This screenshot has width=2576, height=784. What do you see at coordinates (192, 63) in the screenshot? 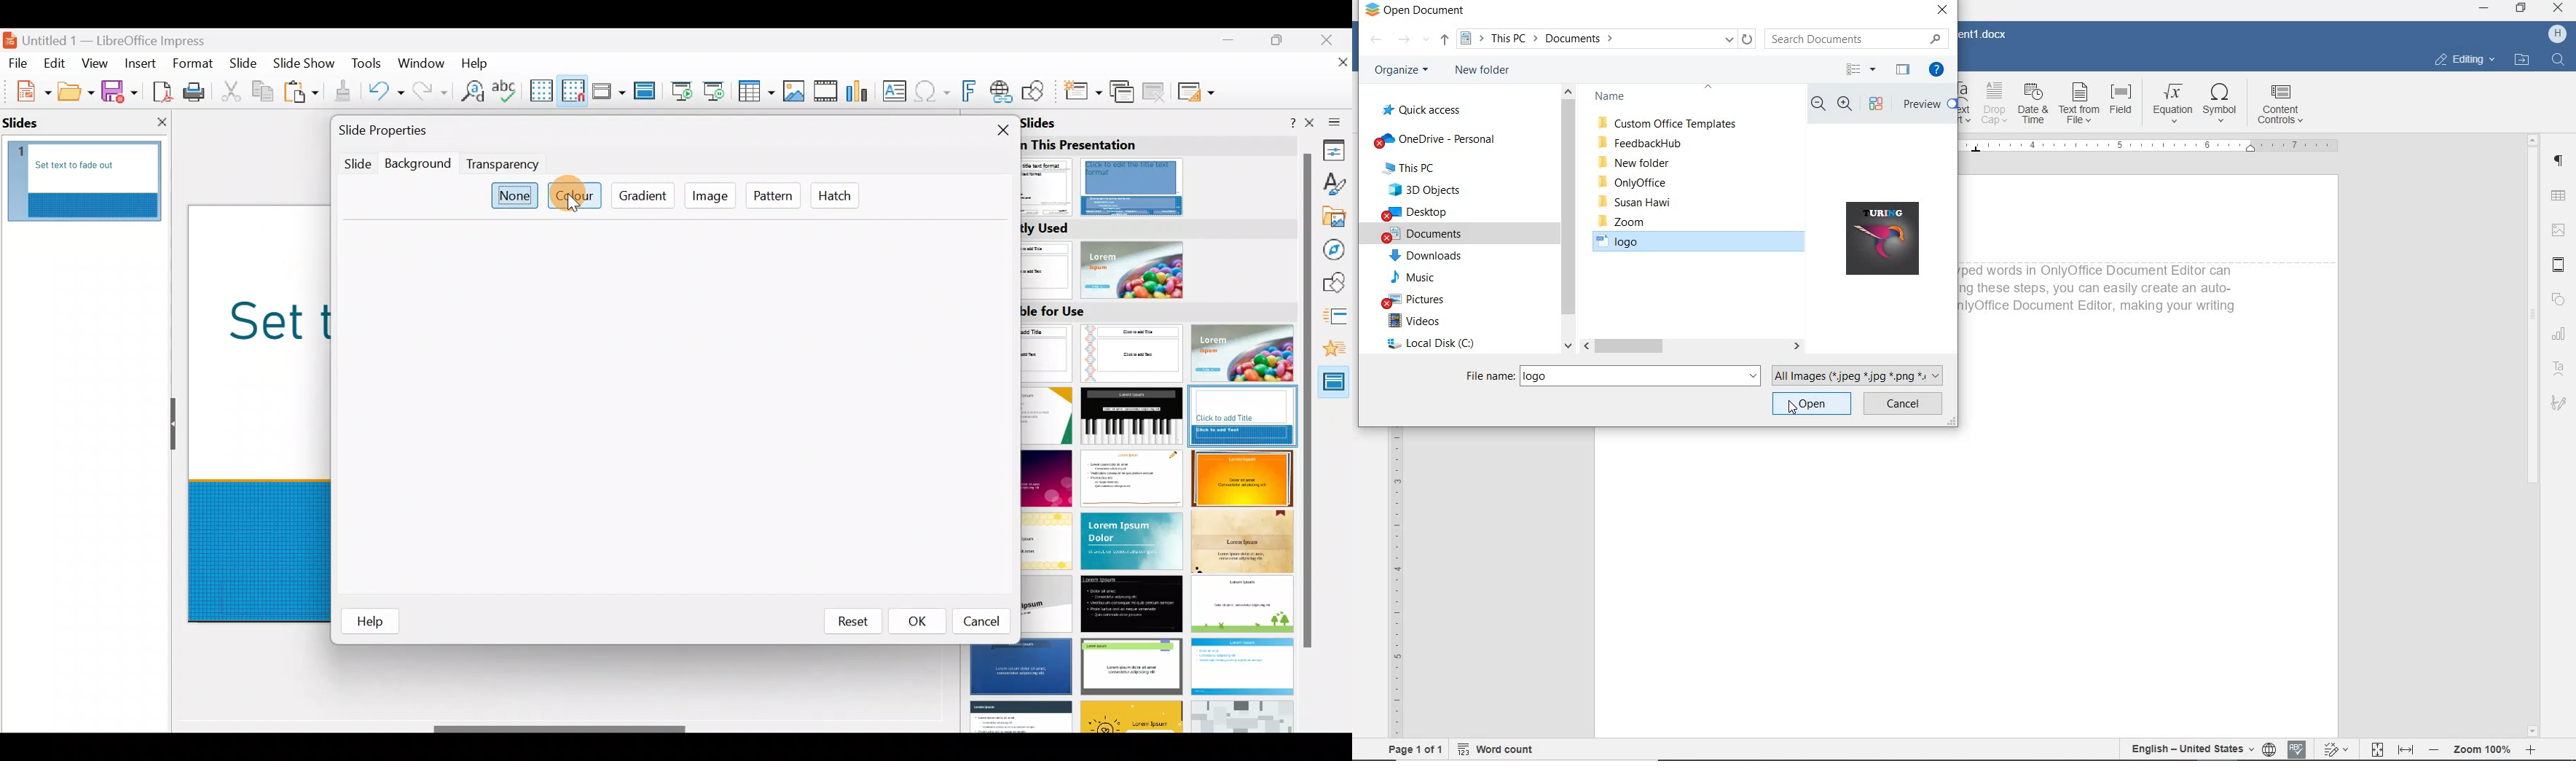
I see `Format` at bounding box center [192, 63].